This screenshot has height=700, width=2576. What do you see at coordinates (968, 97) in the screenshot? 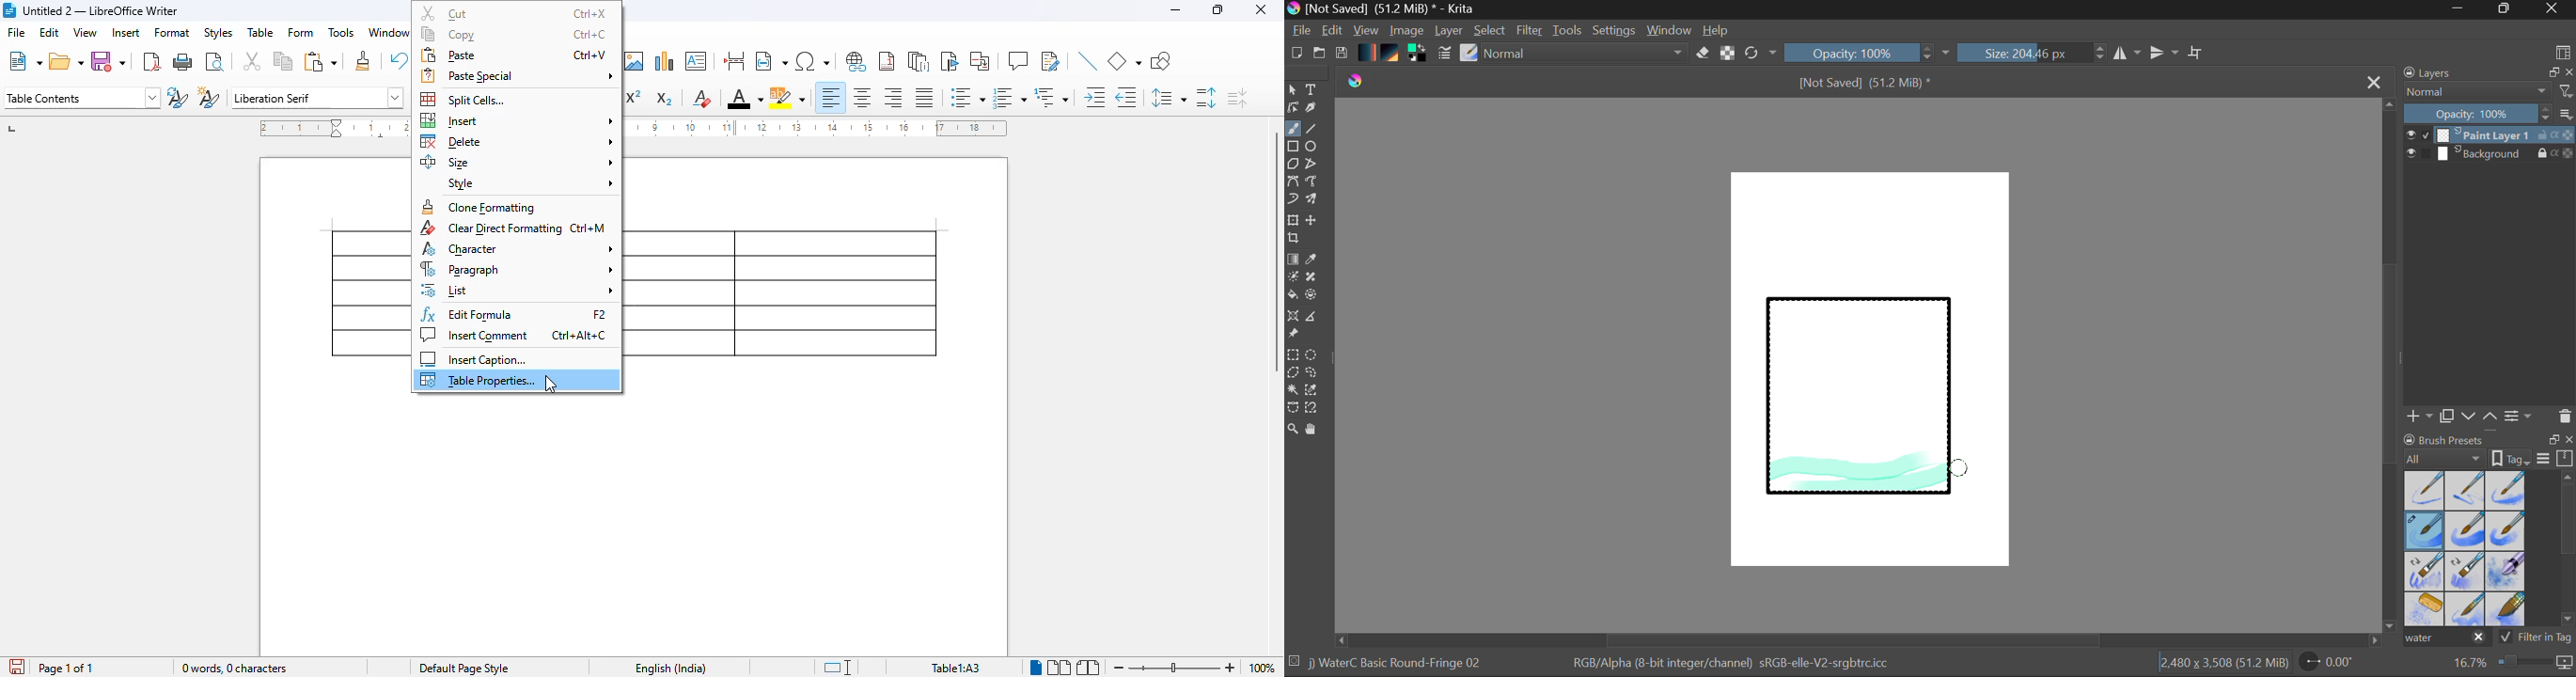
I see `toggle unordered list` at bounding box center [968, 97].